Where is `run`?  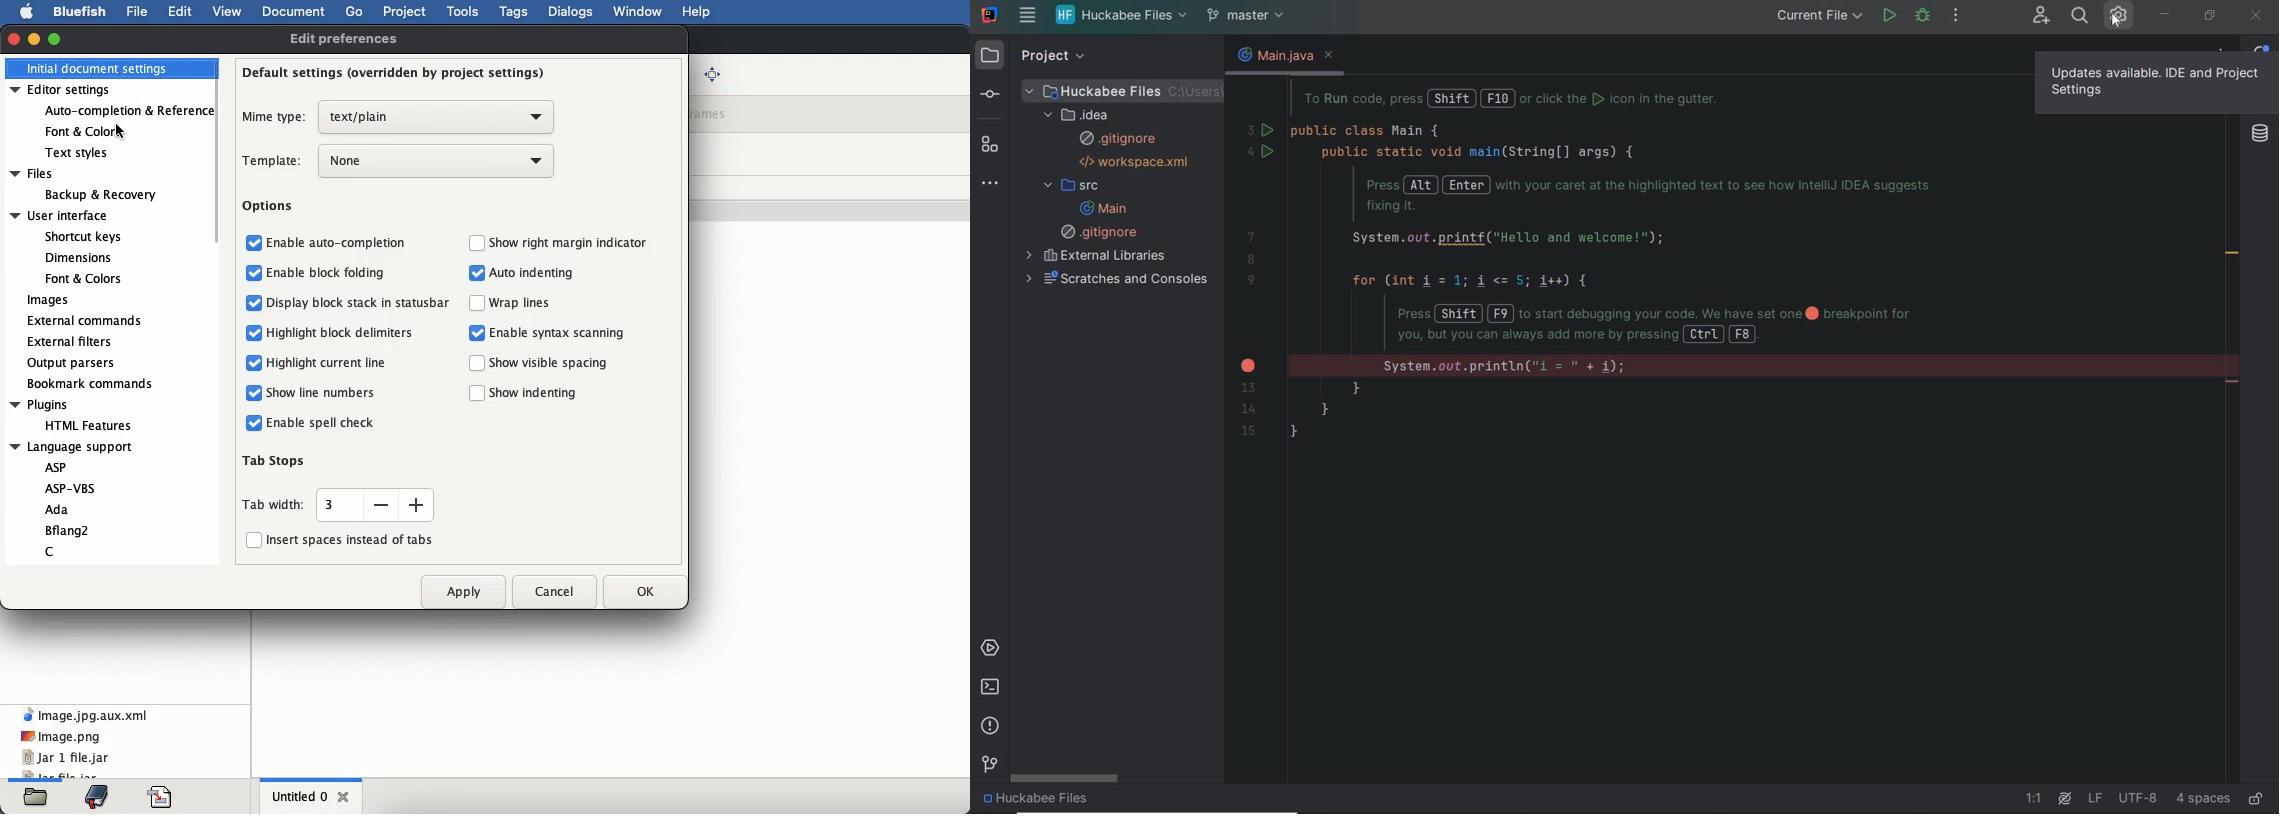 run is located at coordinates (1889, 17).